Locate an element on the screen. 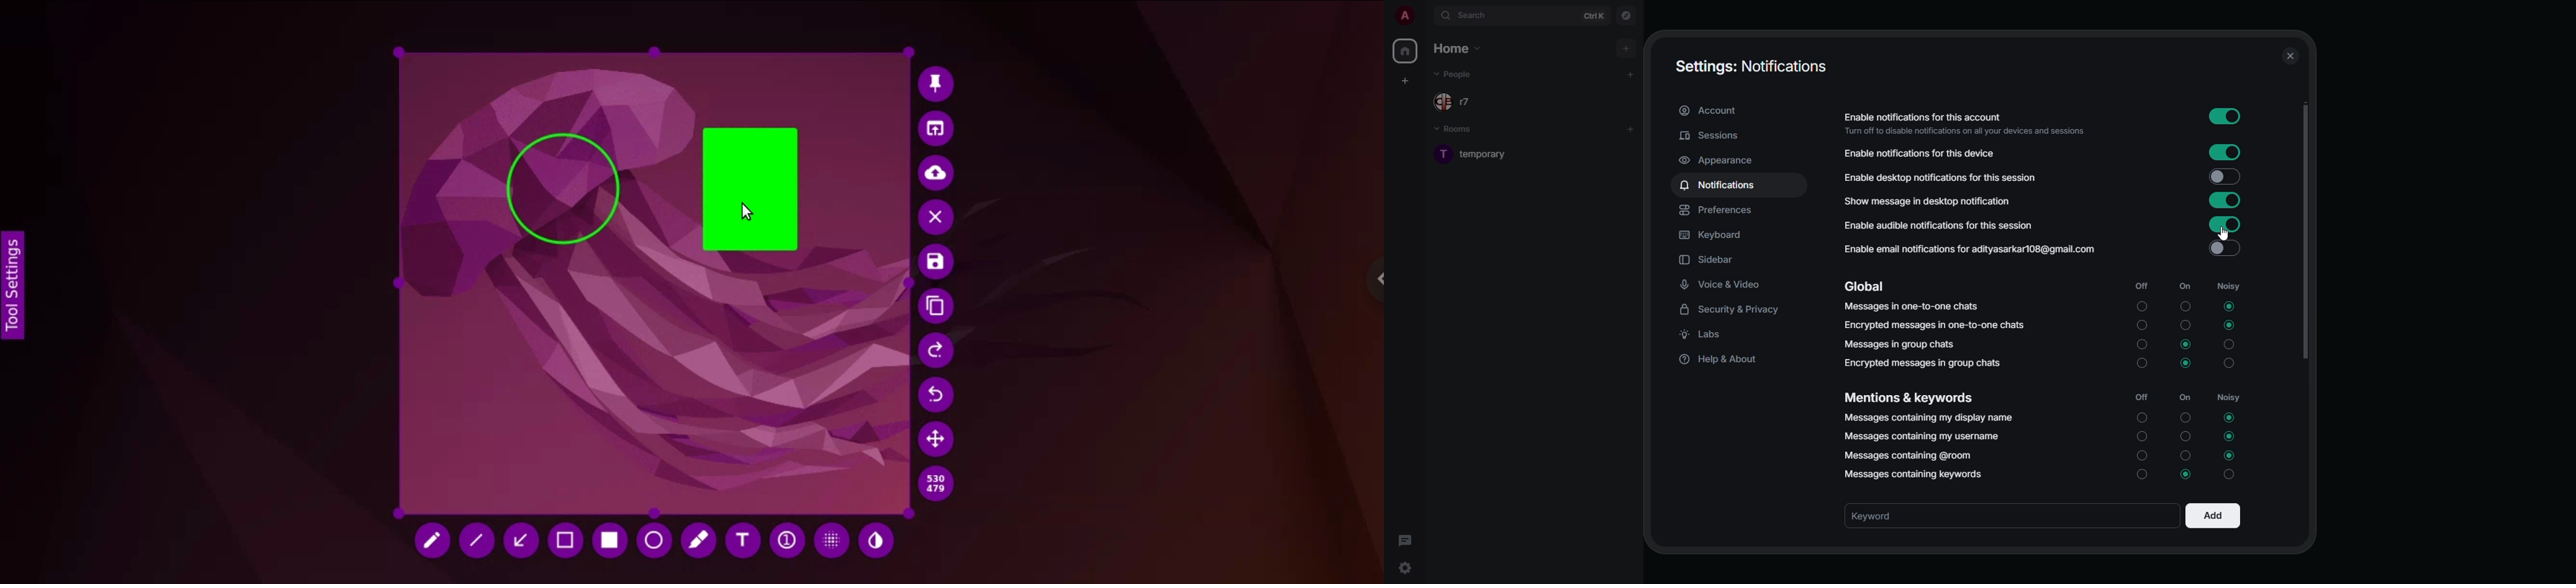 The image size is (2576, 588). off is located at coordinates (2140, 285).